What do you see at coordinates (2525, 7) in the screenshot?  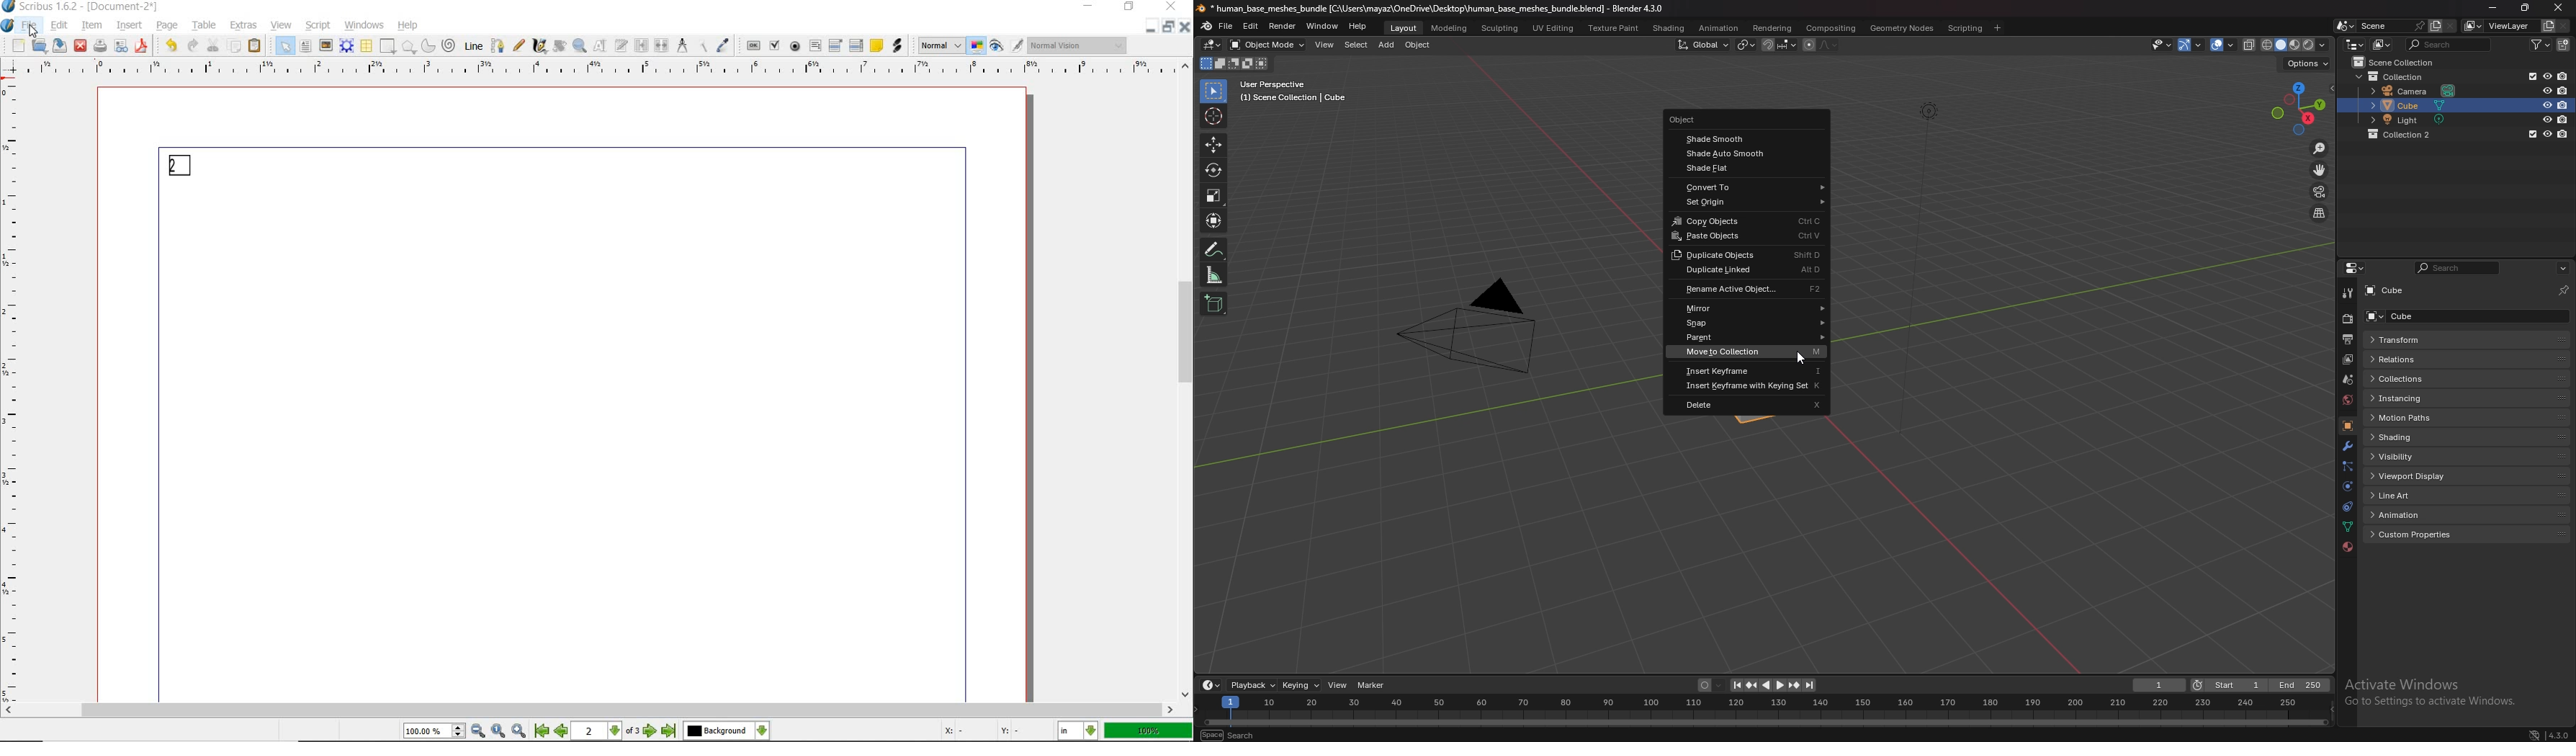 I see `resize` at bounding box center [2525, 7].